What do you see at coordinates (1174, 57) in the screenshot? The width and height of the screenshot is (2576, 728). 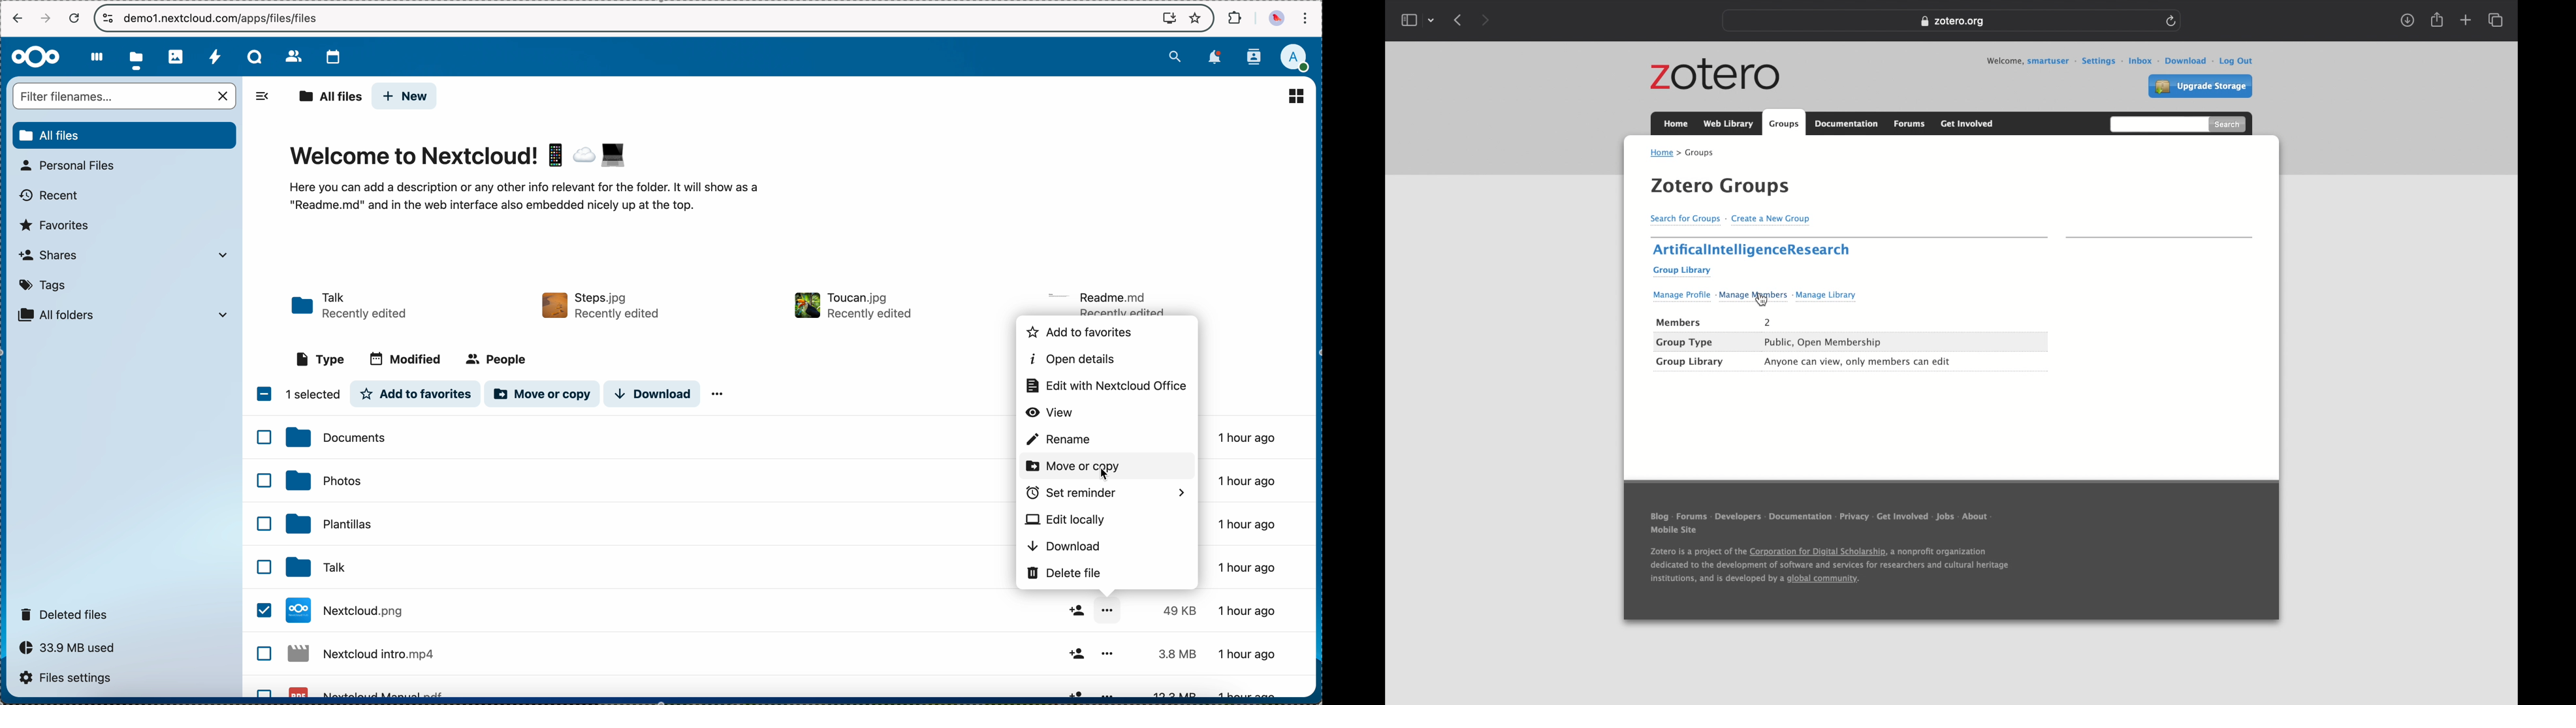 I see `search` at bounding box center [1174, 57].